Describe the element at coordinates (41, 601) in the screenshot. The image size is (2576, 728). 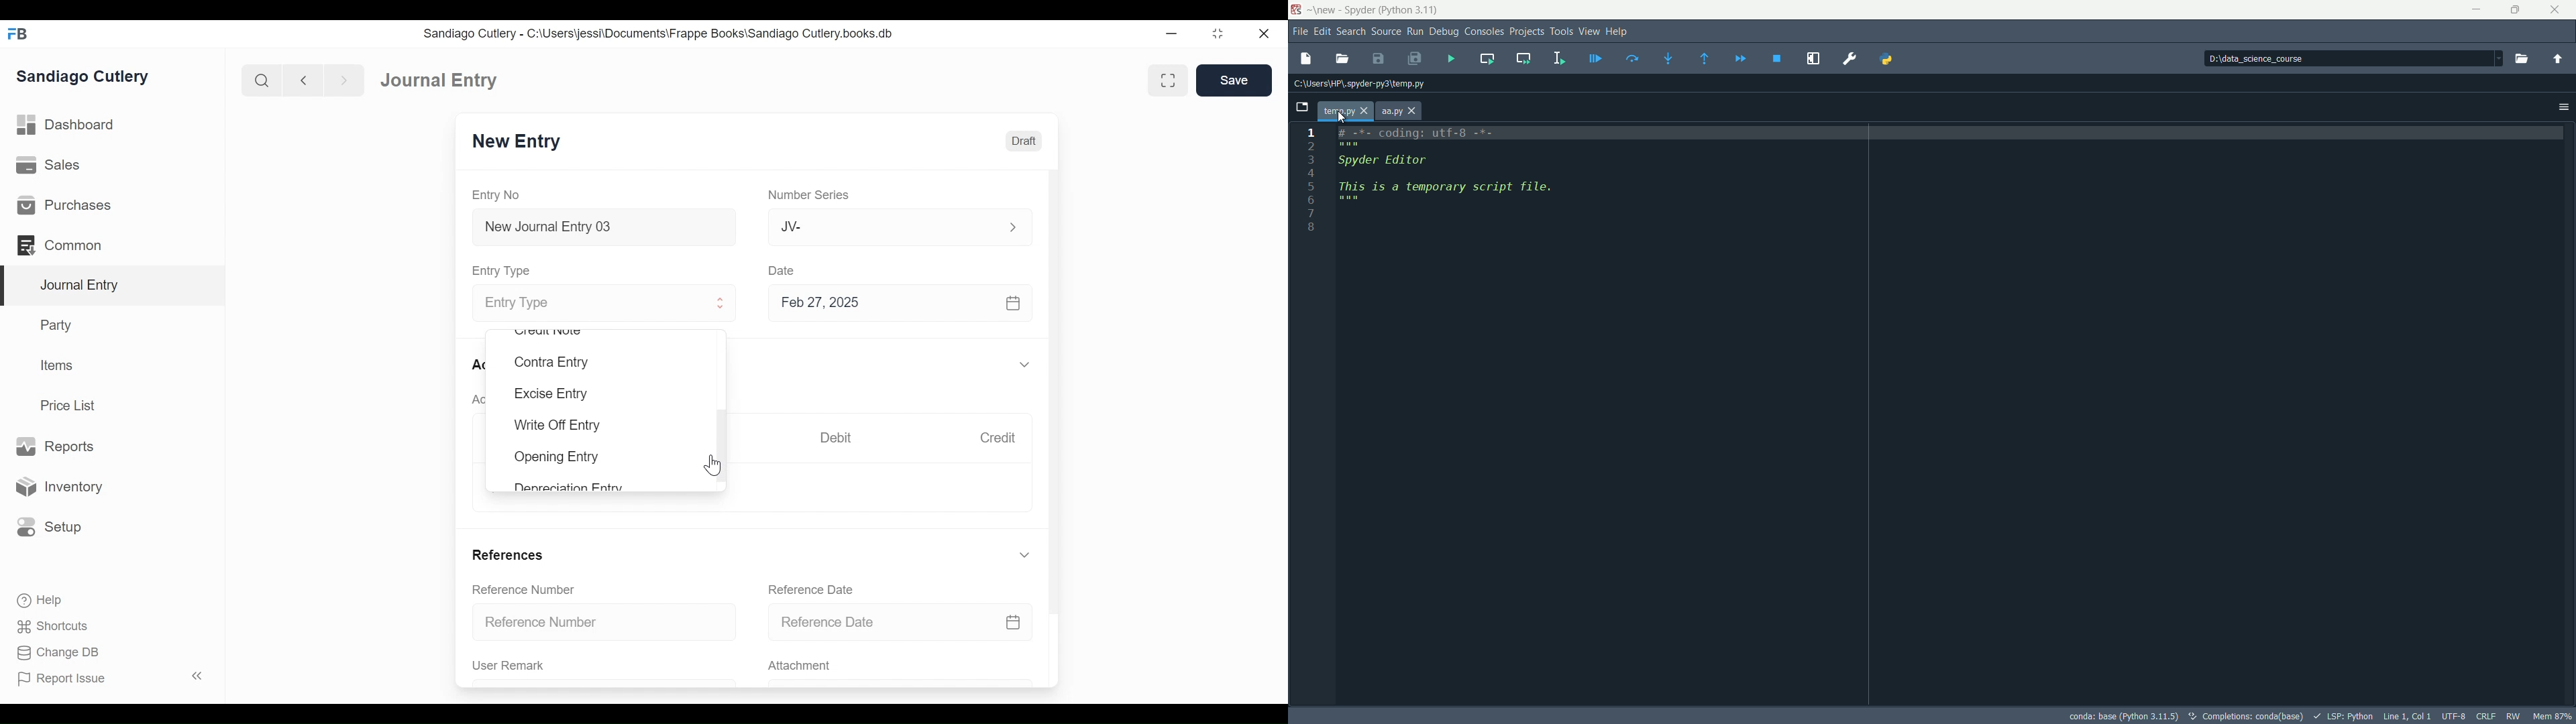
I see `Help` at that location.